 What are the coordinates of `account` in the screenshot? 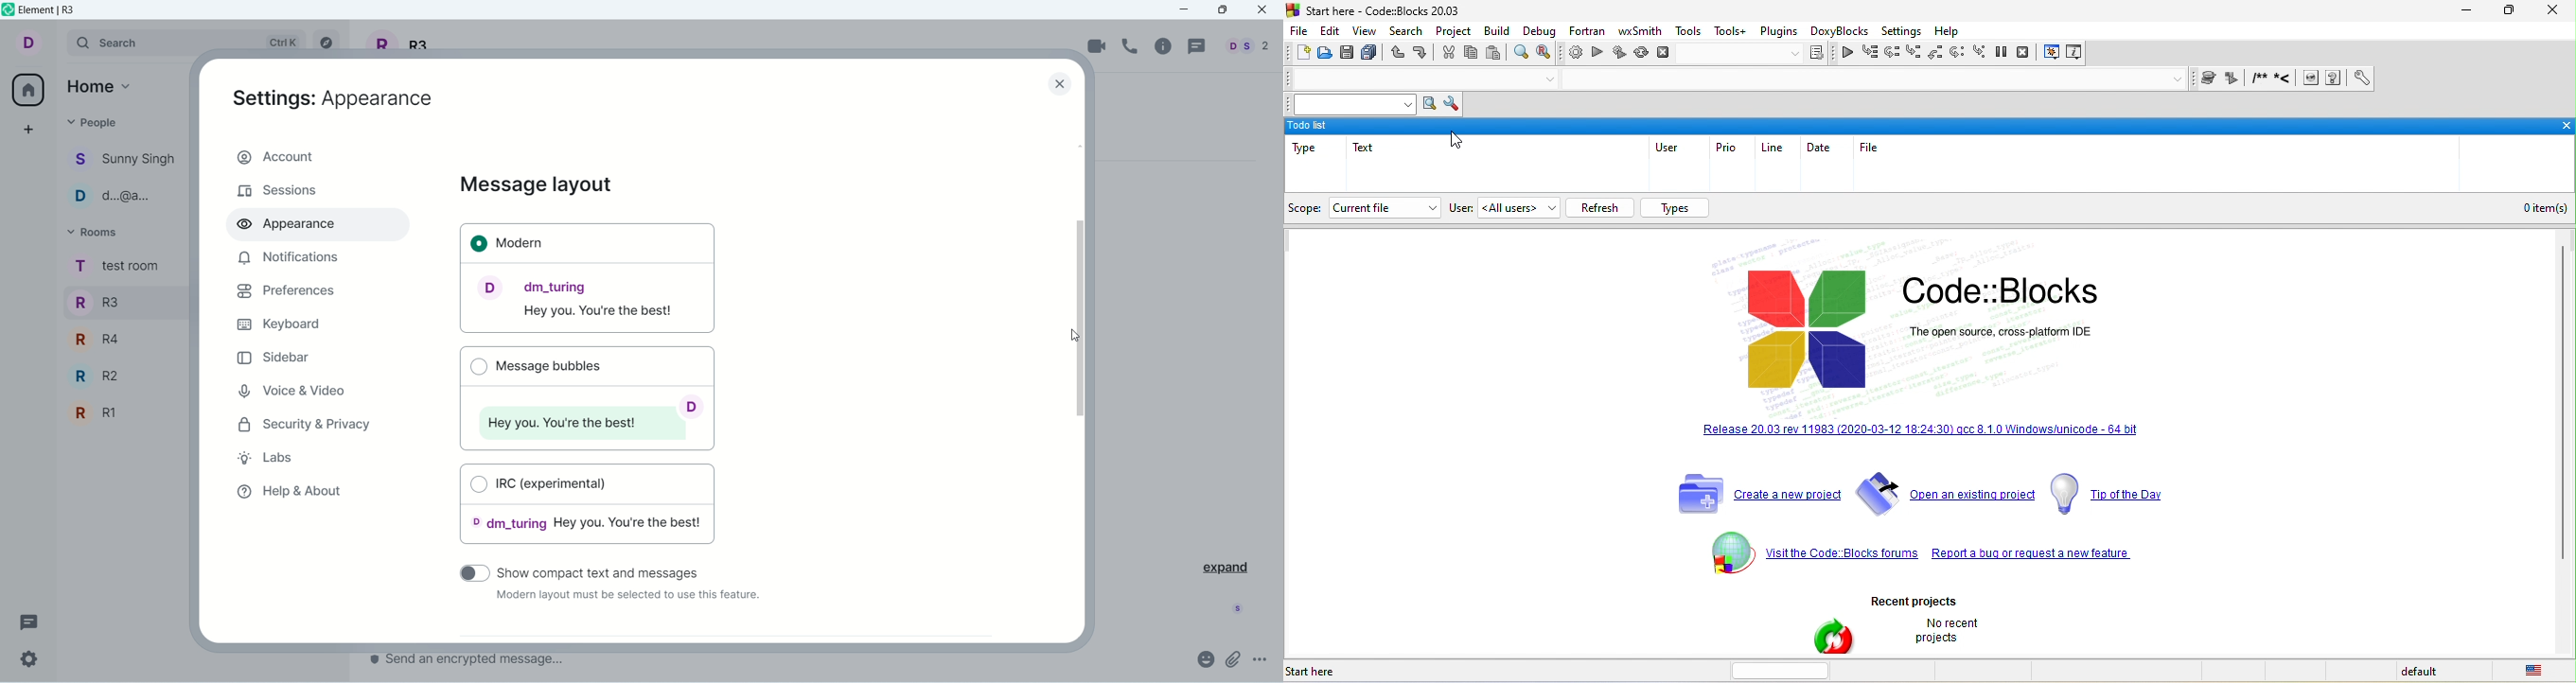 It's located at (318, 155).